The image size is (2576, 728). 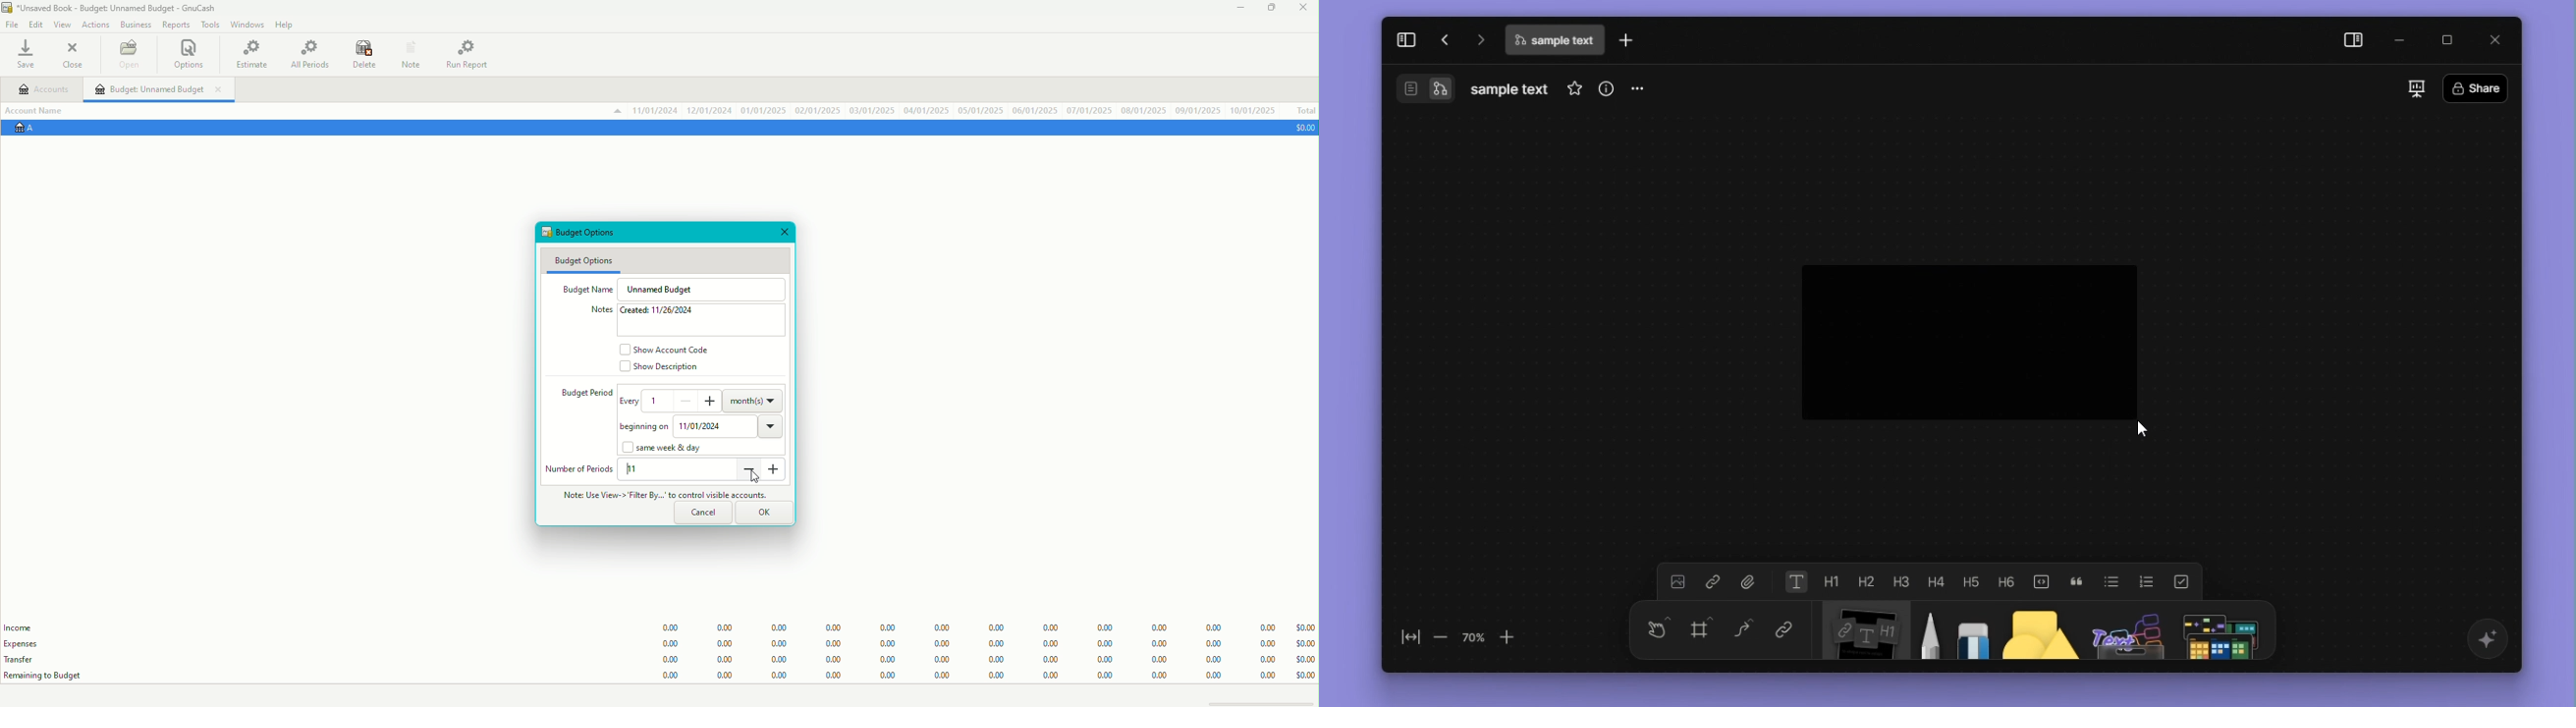 What do you see at coordinates (1654, 626) in the screenshot?
I see `Select V` at bounding box center [1654, 626].